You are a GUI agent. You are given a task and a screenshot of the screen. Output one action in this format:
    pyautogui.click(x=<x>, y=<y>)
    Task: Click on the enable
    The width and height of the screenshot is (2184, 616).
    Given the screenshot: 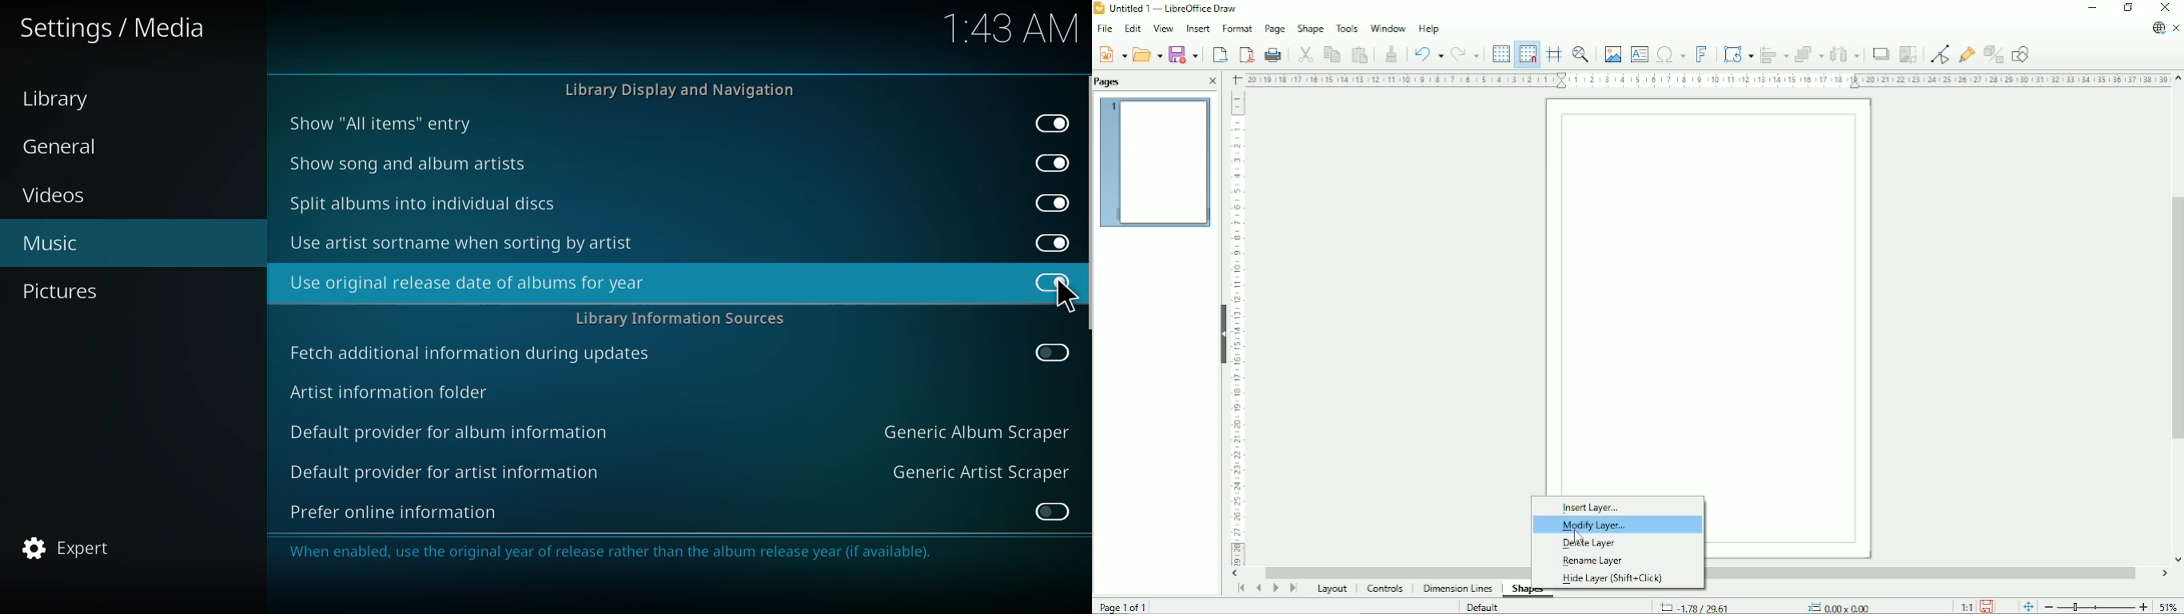 What is the action you would take?
    pyautogui.click(x=1051, y=511)
    